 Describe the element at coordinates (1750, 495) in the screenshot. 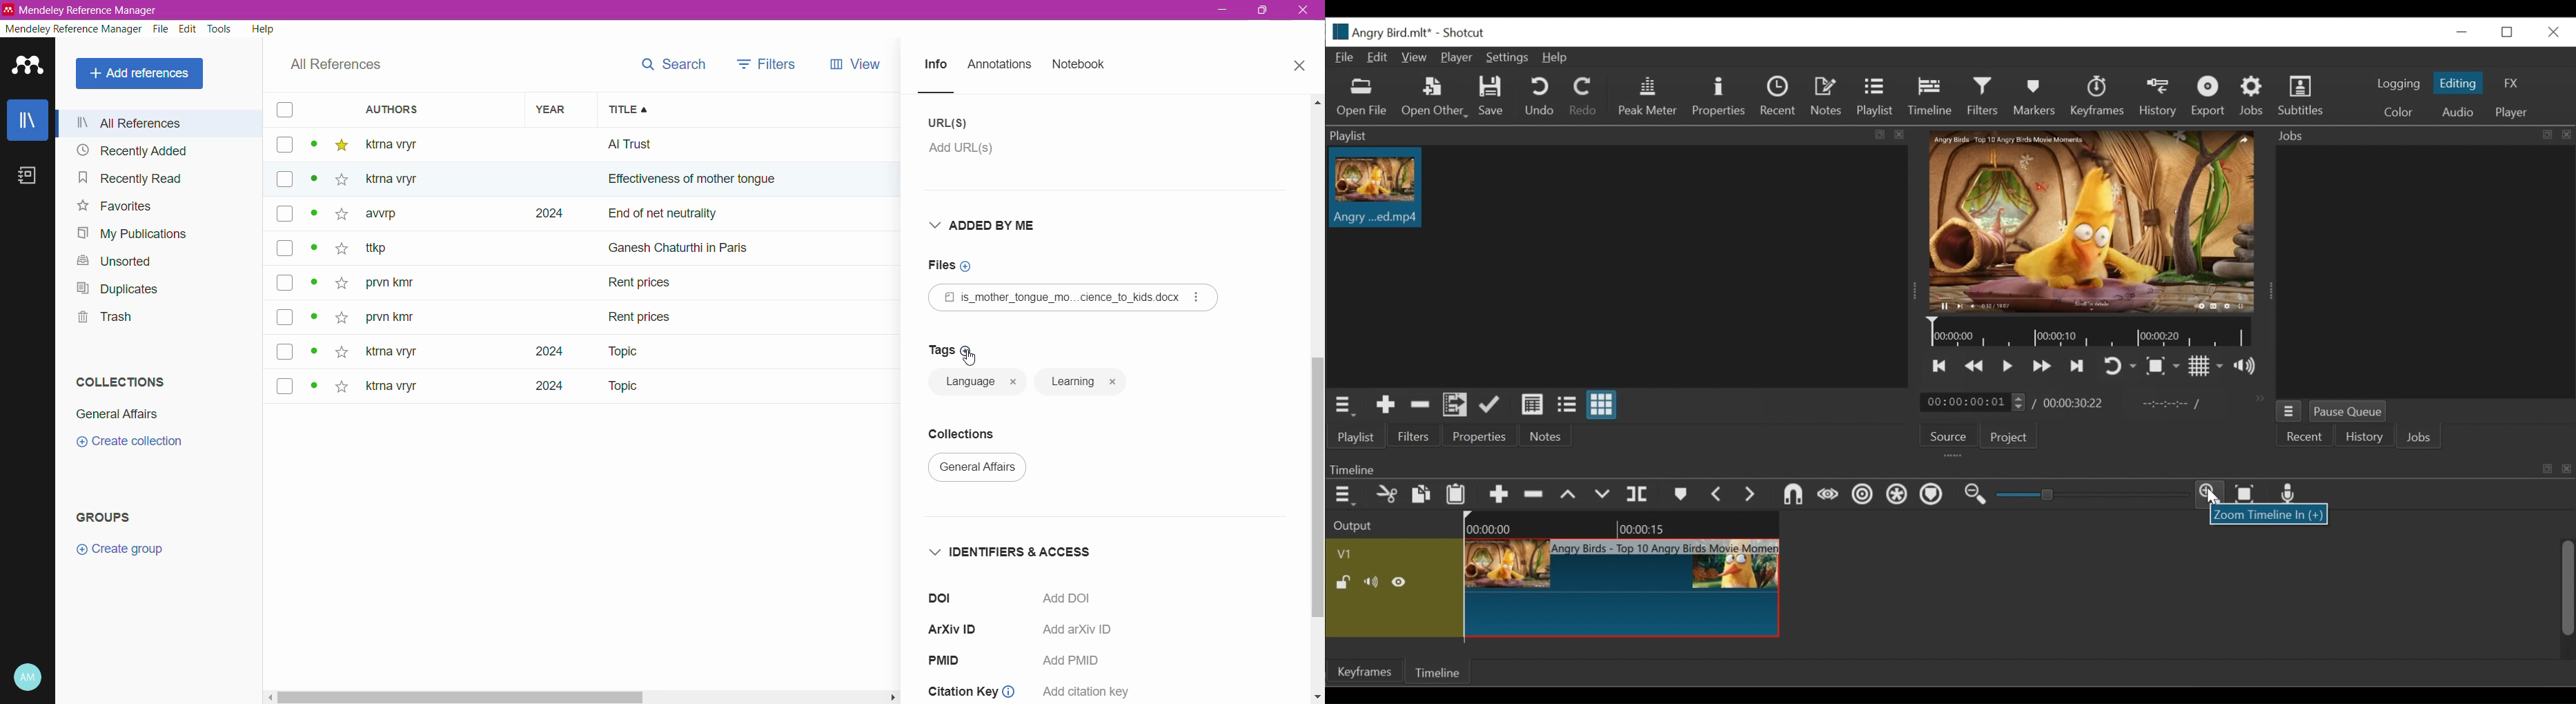

I see `Next Marker` at that location.